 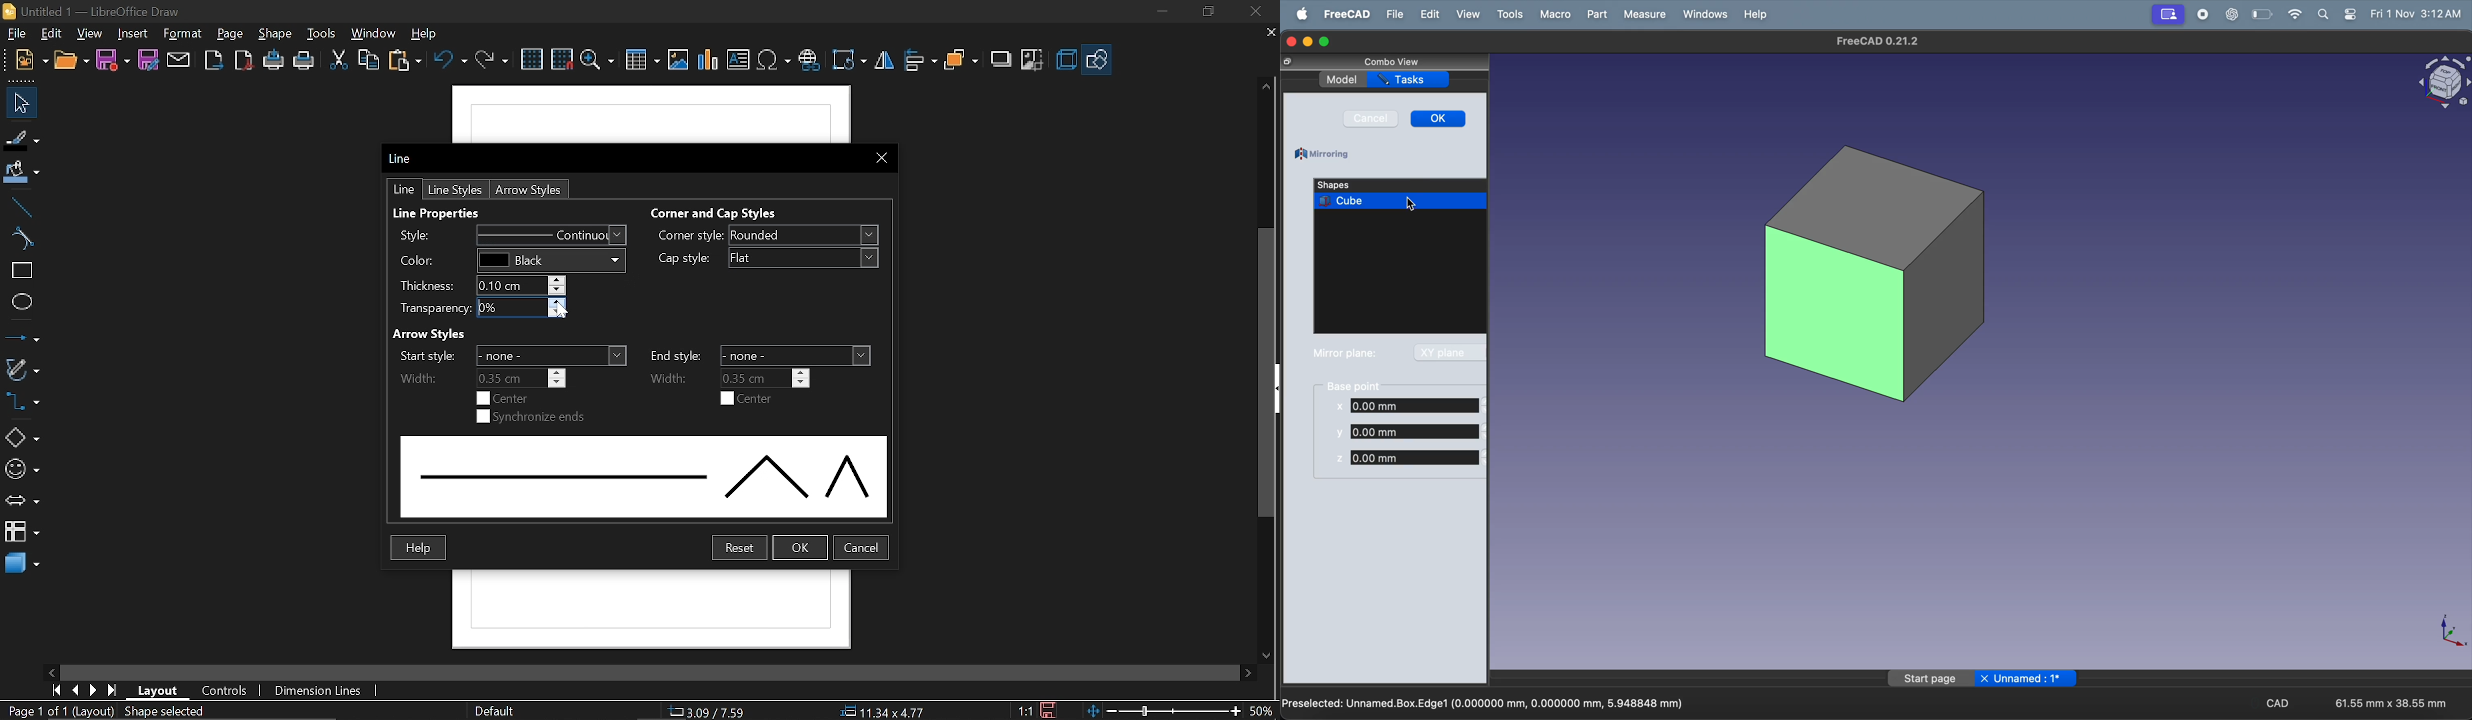 I want to click on Thickness, so click(x=486, y=285).